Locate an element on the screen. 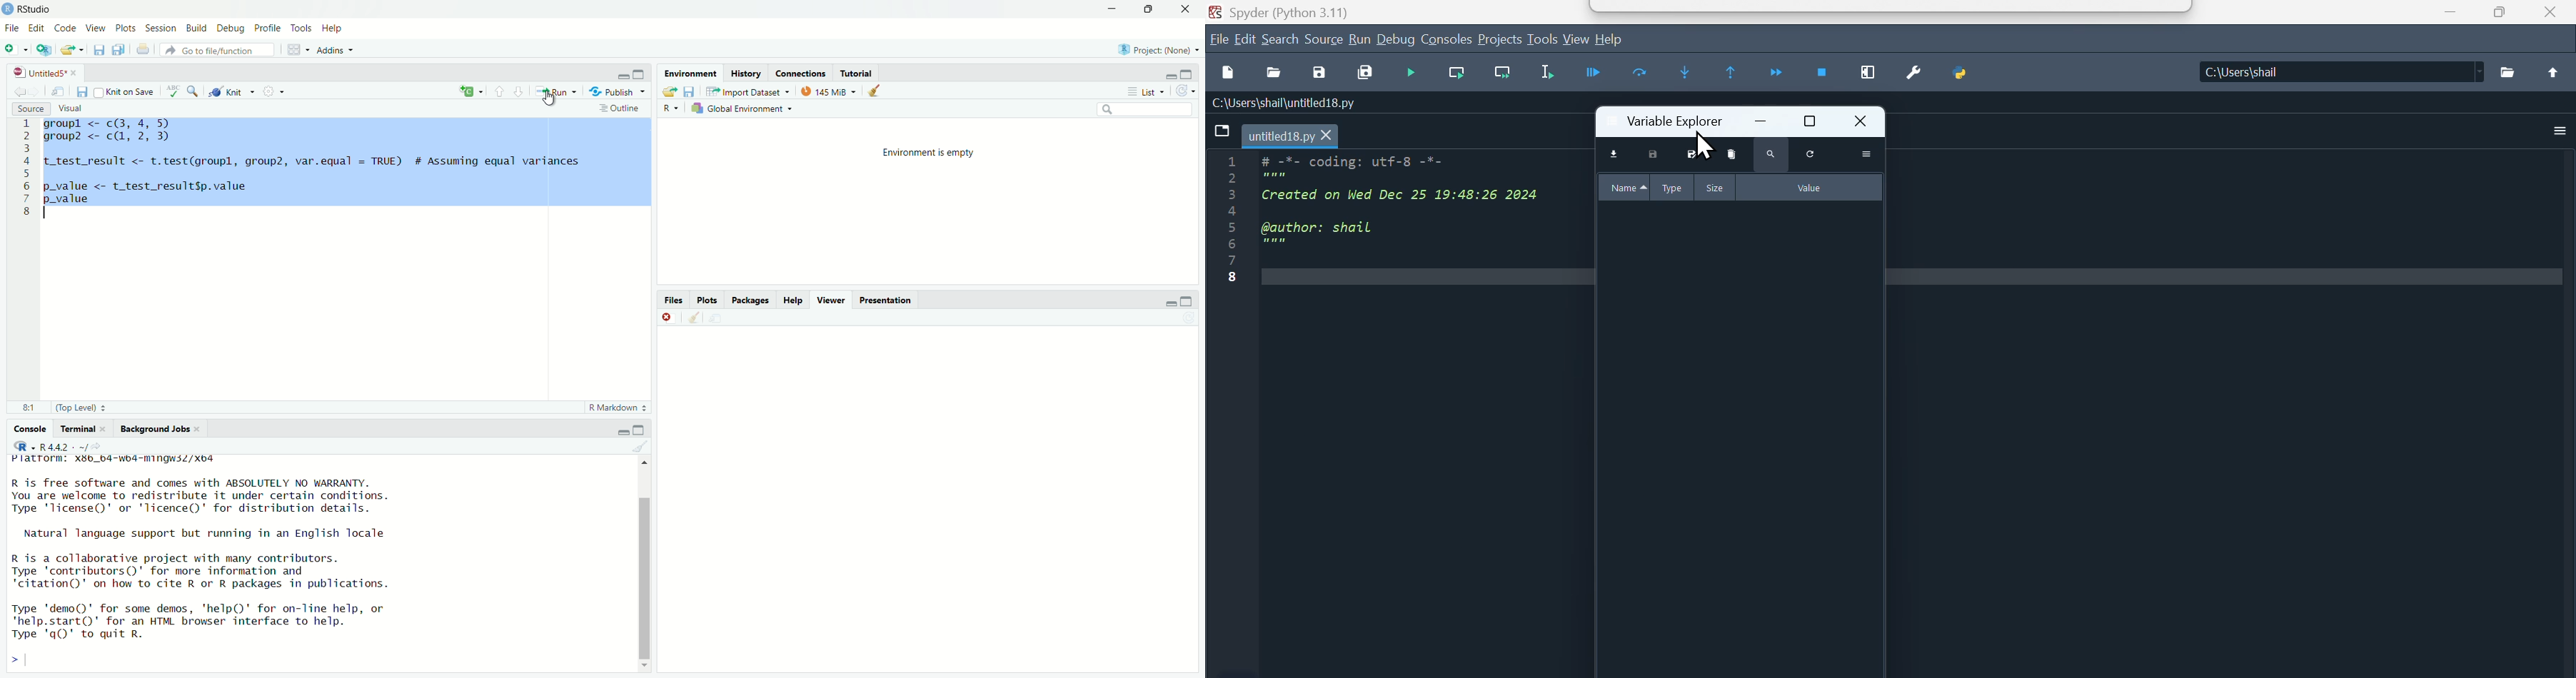 This screenshot has height=700, width=2576. more actions is located at coordinates (1865, 154).